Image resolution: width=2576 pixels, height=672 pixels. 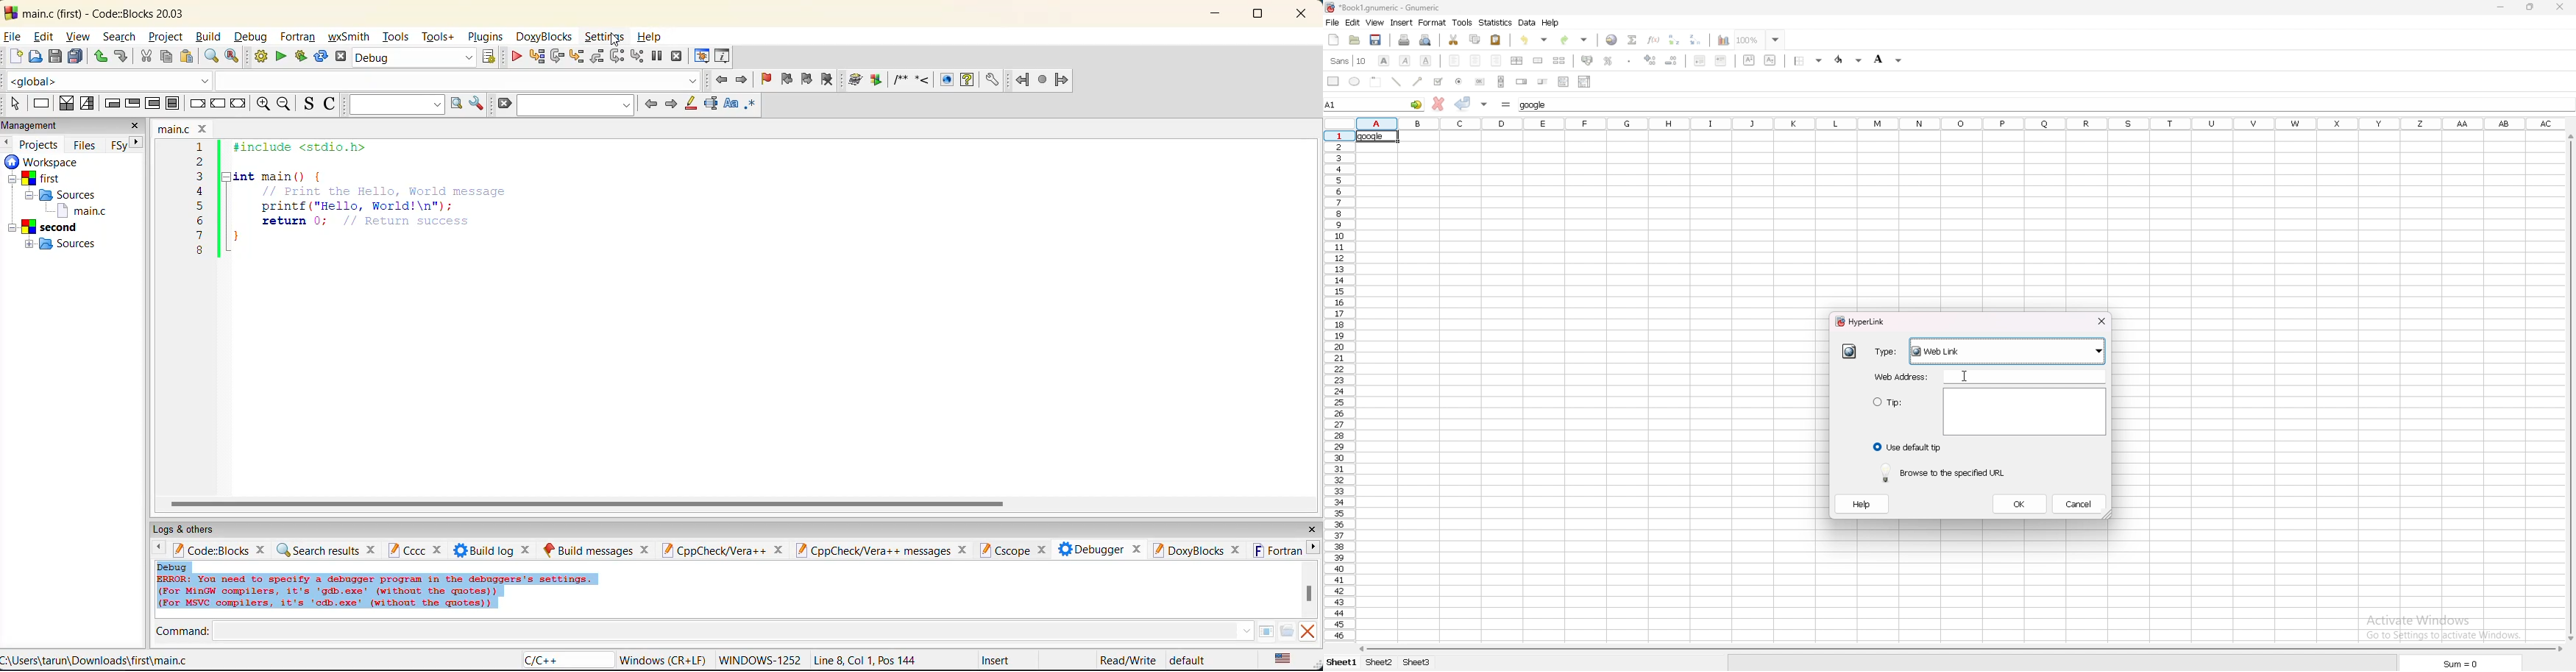 I want to click on break debugger, so click(x=658, y=56).